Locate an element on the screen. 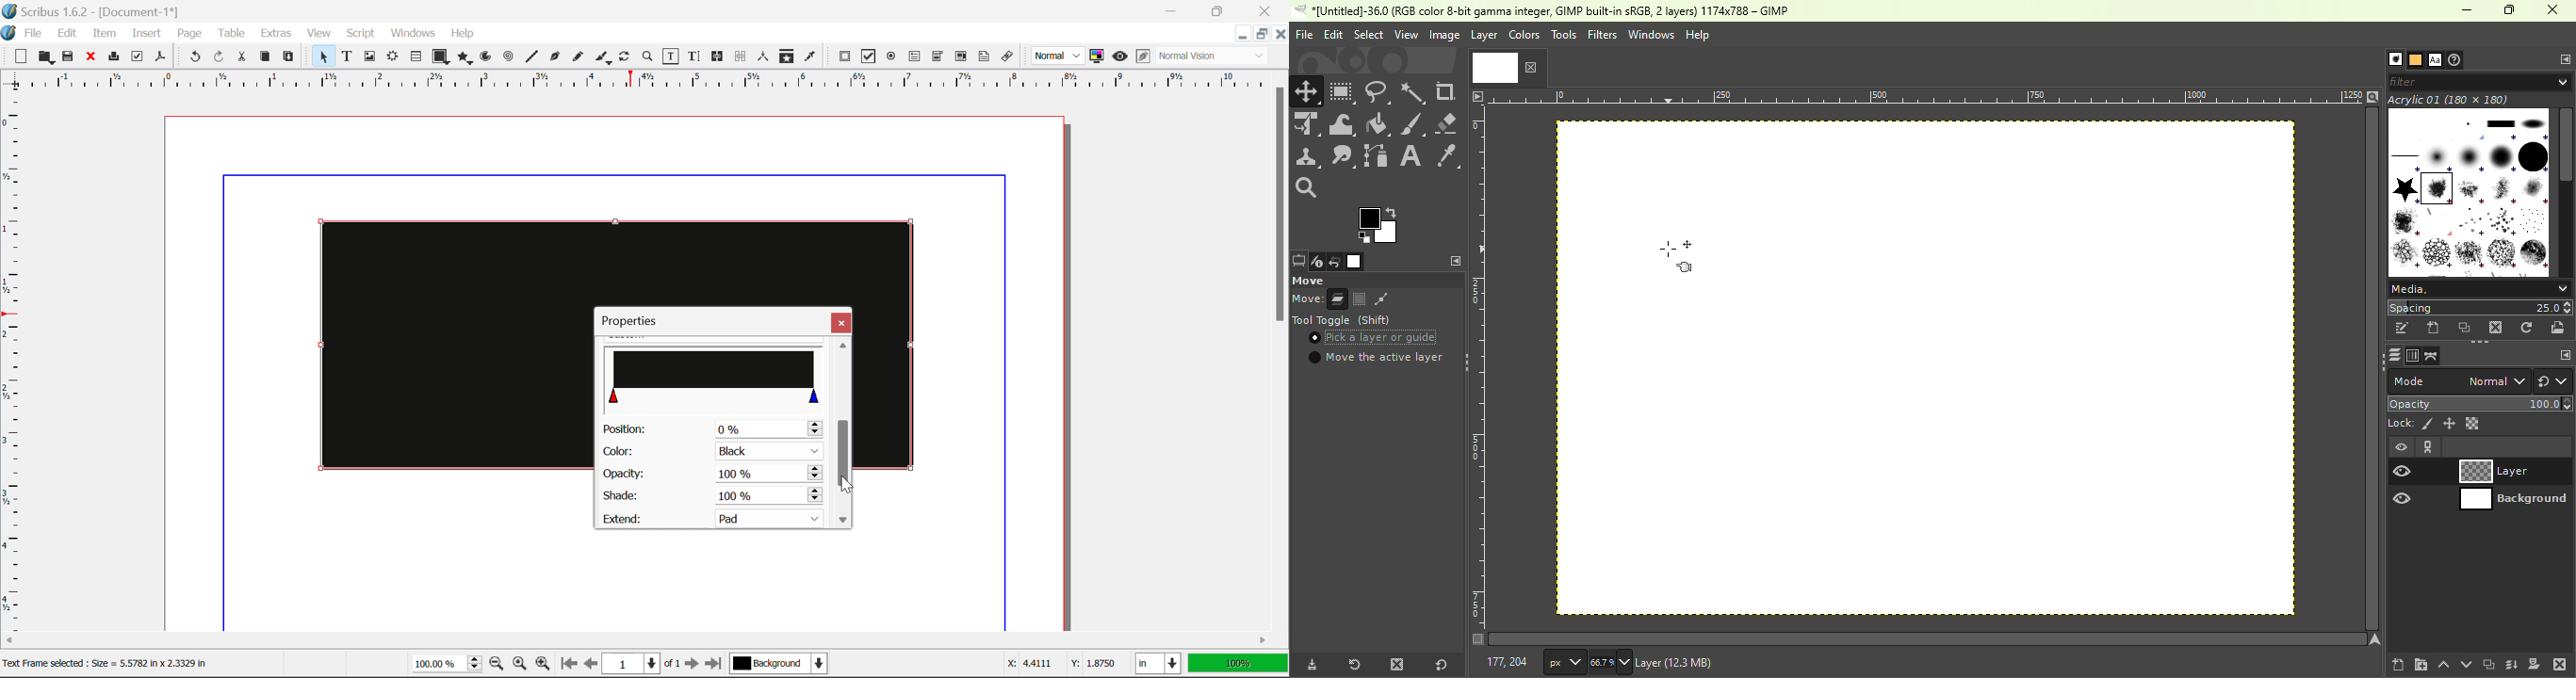 This screenshot has width=2576, height=700. Restore Down is located at coordinates (1173, 9).